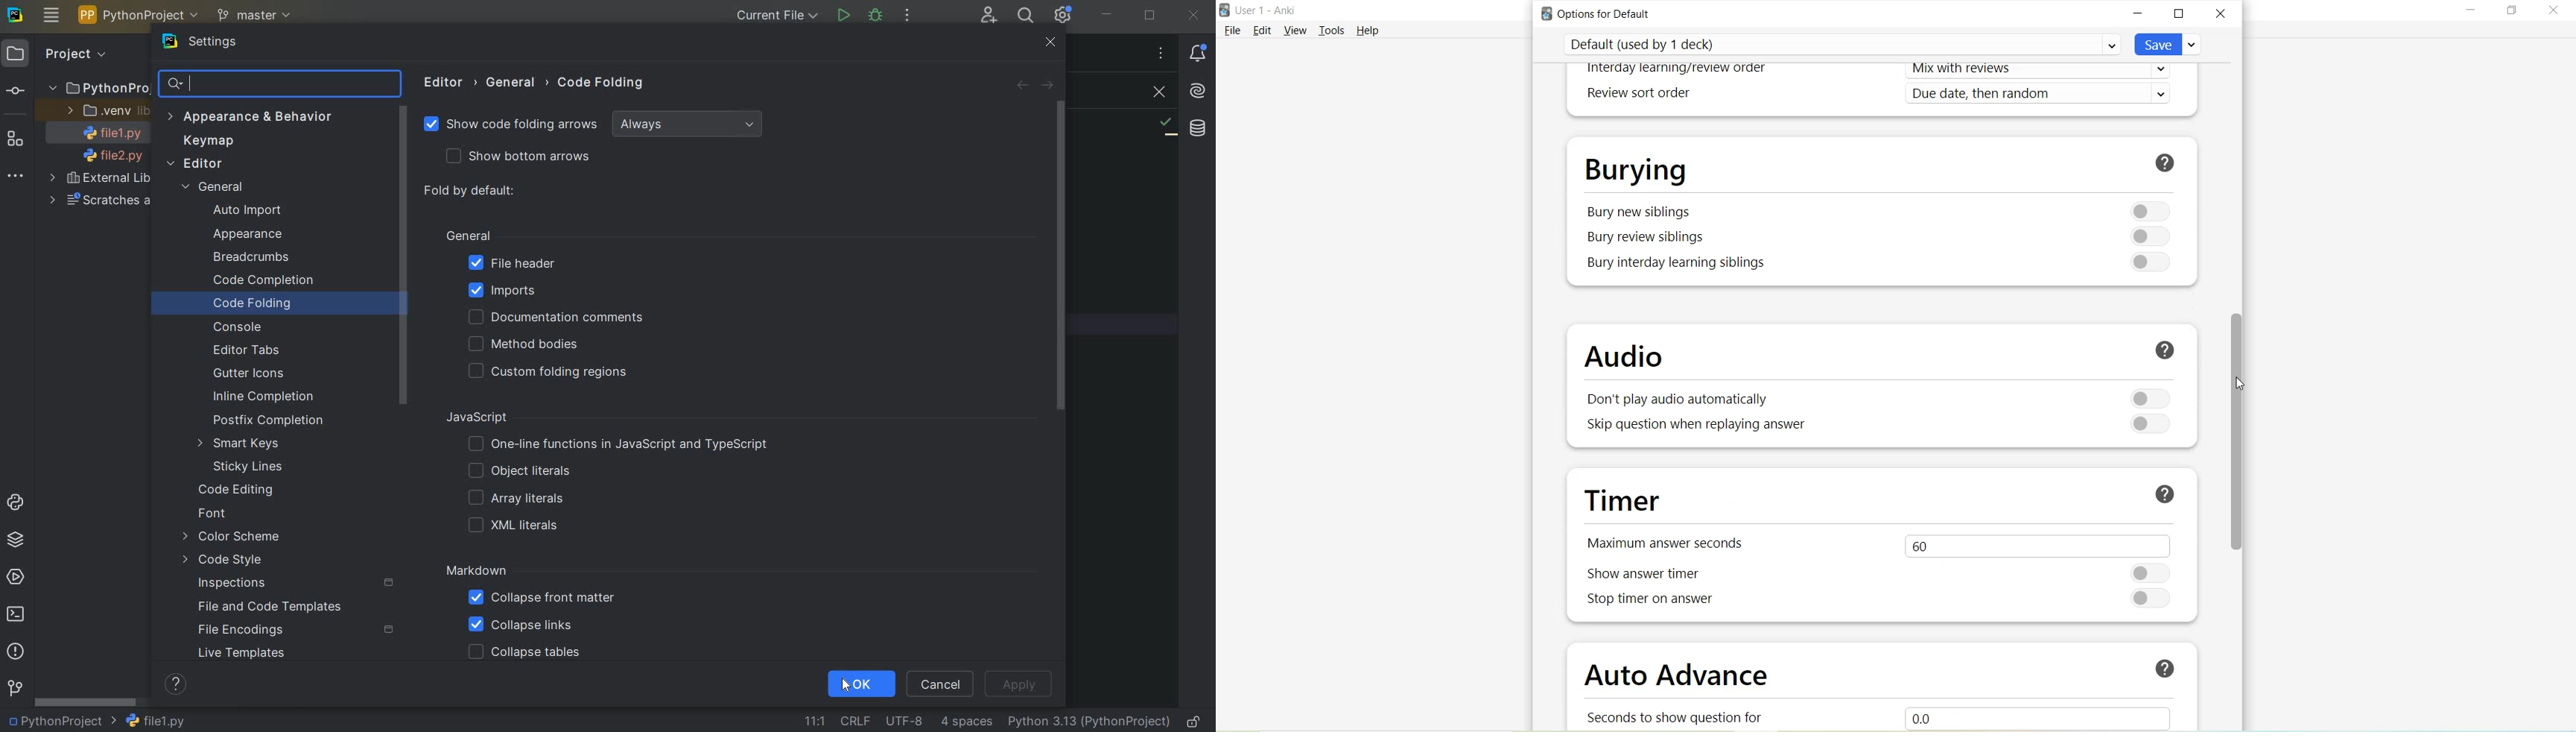 This screenshot has width=2576, height=756. What do you see at coordinates (2151, 398) in the screenshot?
I see `Toggle` at bounding box center [2151, 398].